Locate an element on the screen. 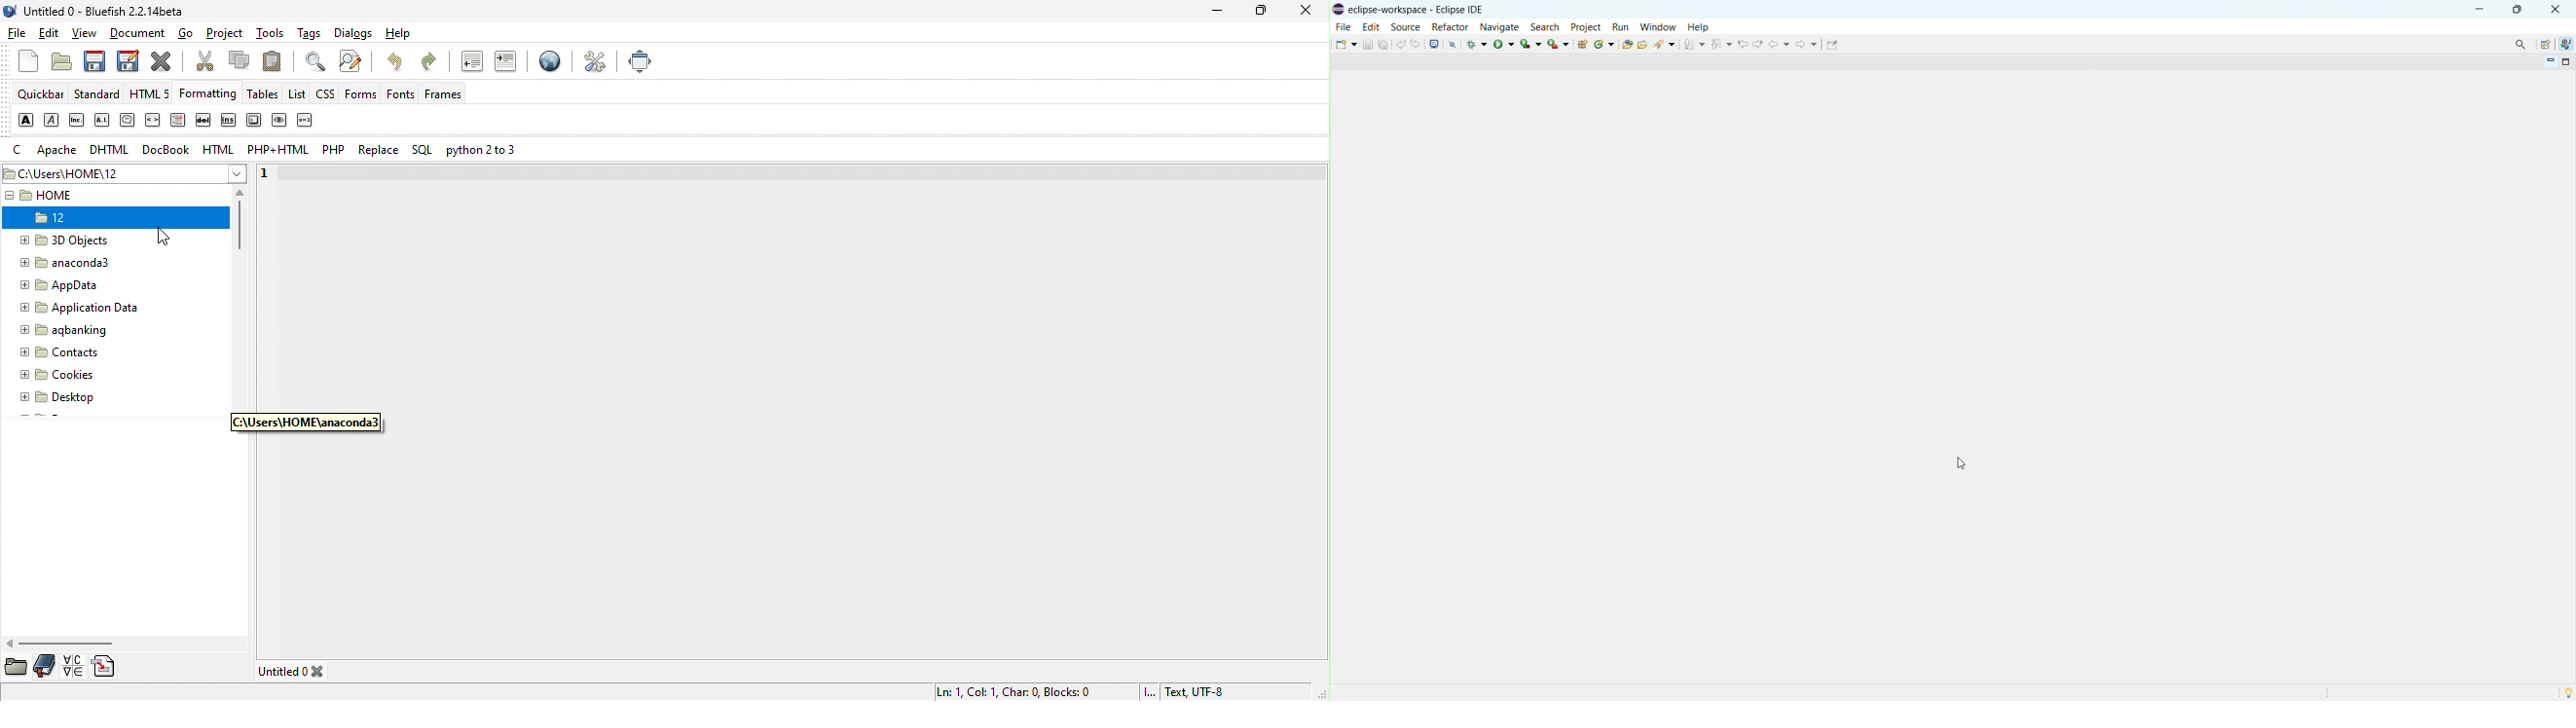 The height and width of the screenshot is (728, 2576). preview in browser is located at coordinates (547, 63).